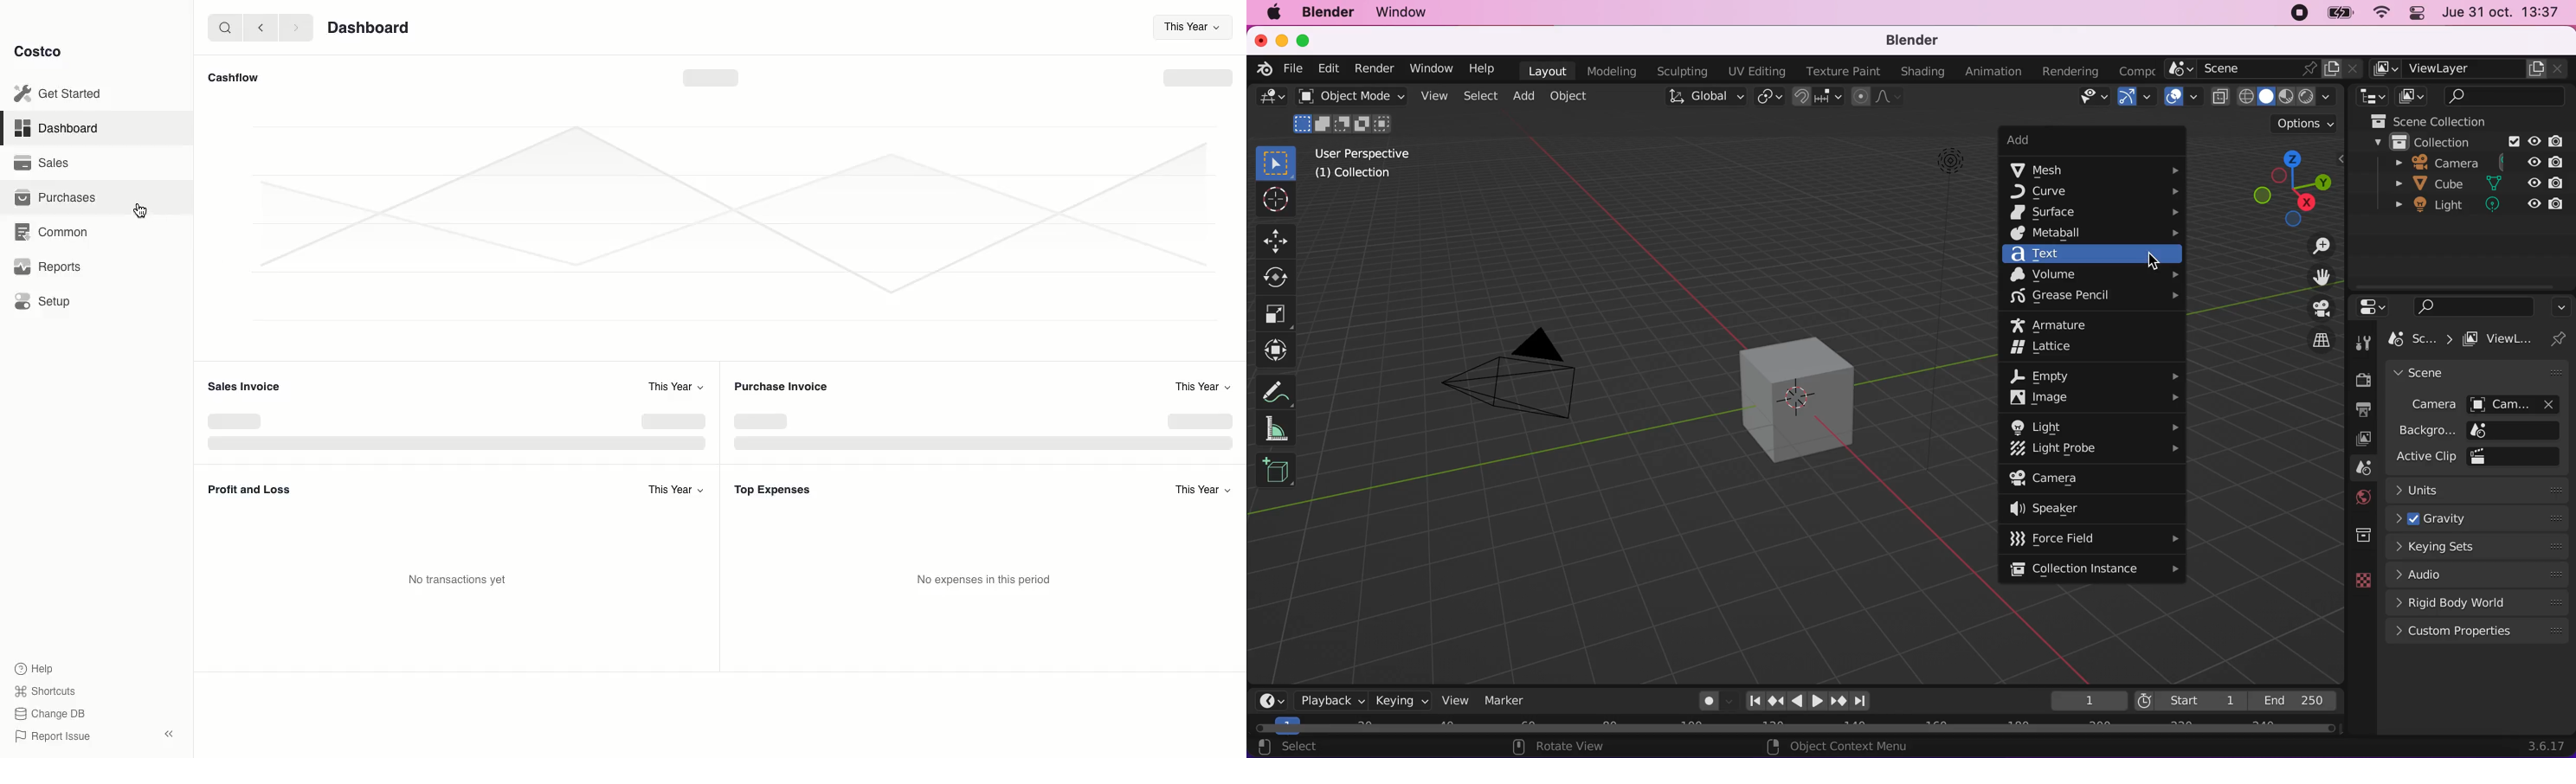  What do you see at coordinates (1277, 314) in the screenshot?
I see `scale` at bounding box center [1277, 314].